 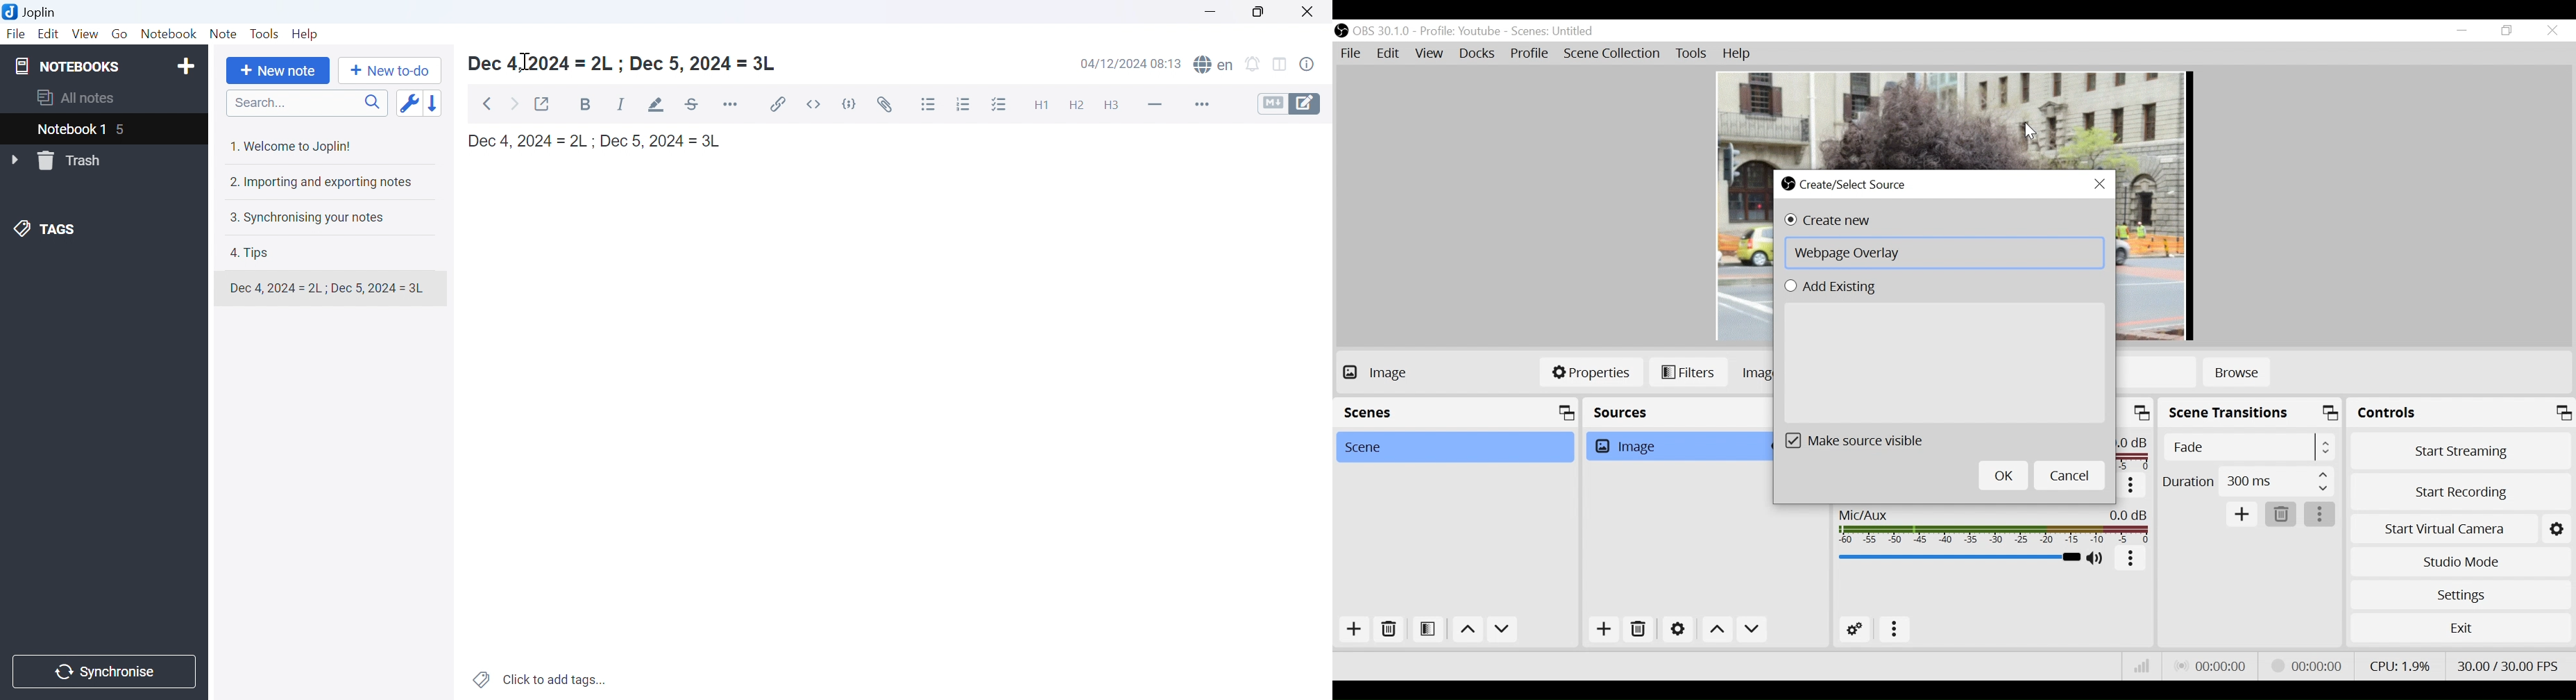 What do you see at coordinates (323, 181) in the screenshot?
I see `2. Importing and exporting notes` at bounding box center [323, 181].